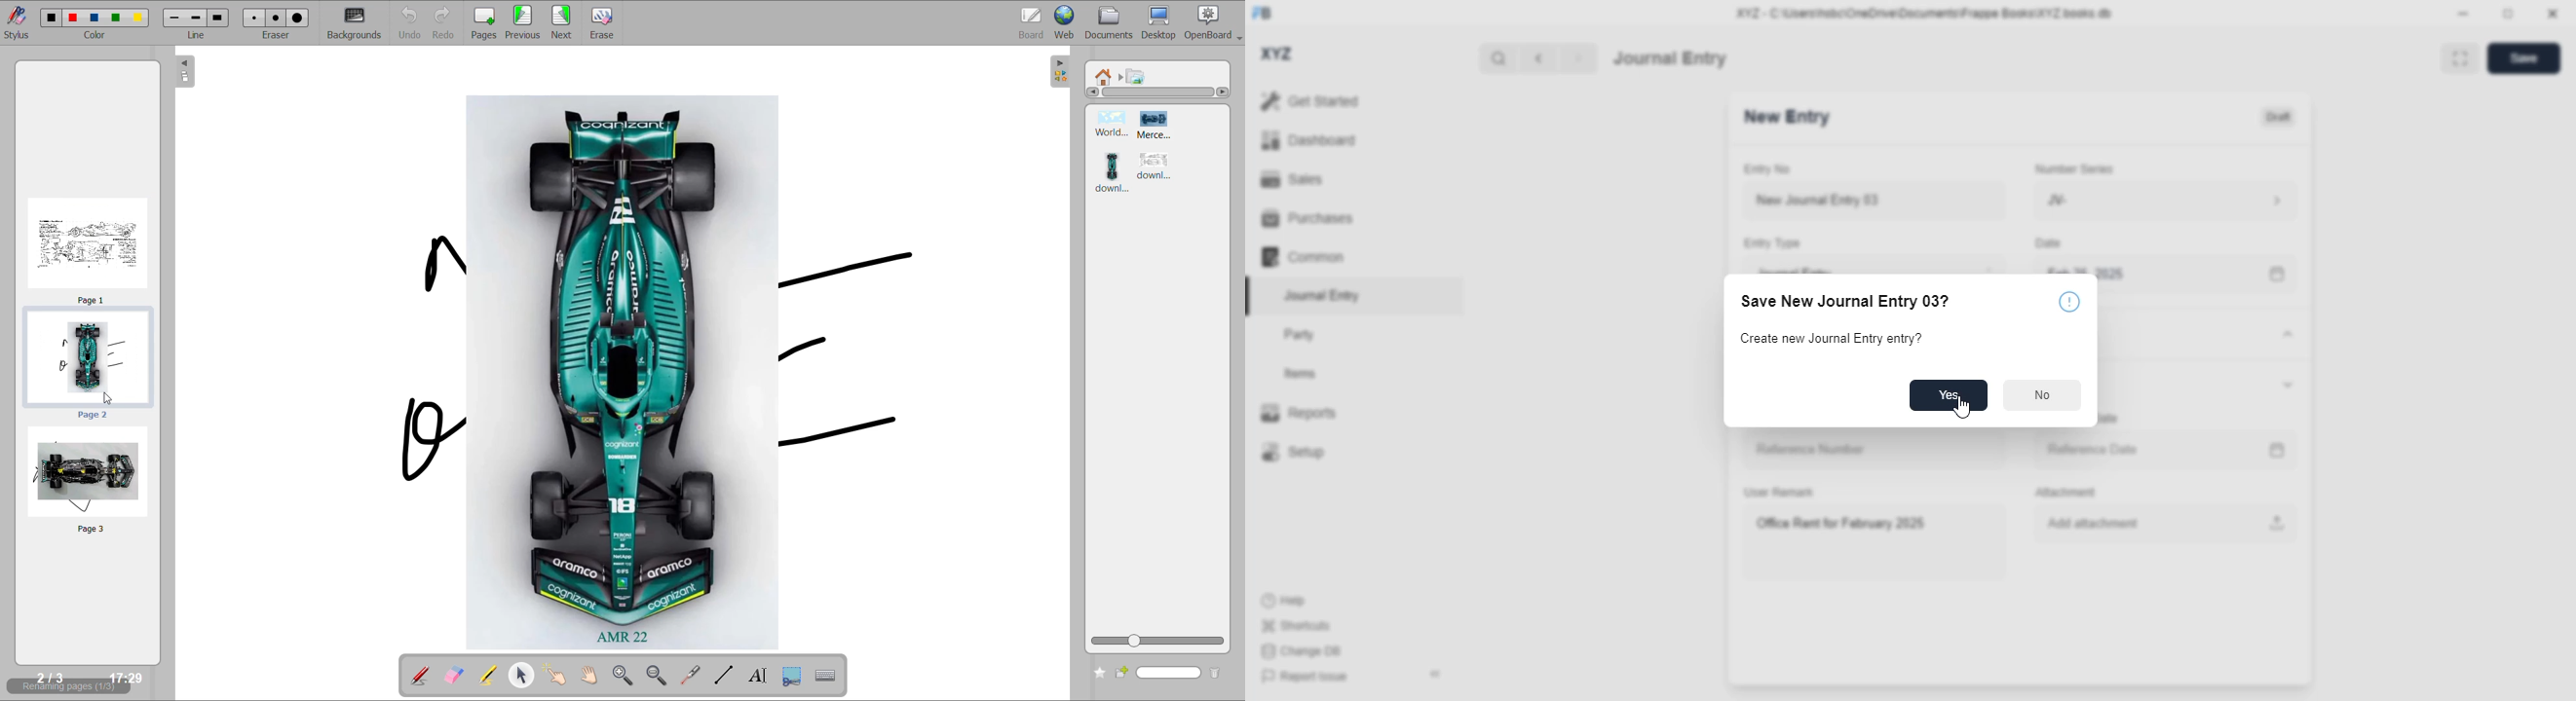 This screenshot has height=728, width=2576. Describe the element at coordinates (2524, 58) in the screenshot. I see `save` at that location.